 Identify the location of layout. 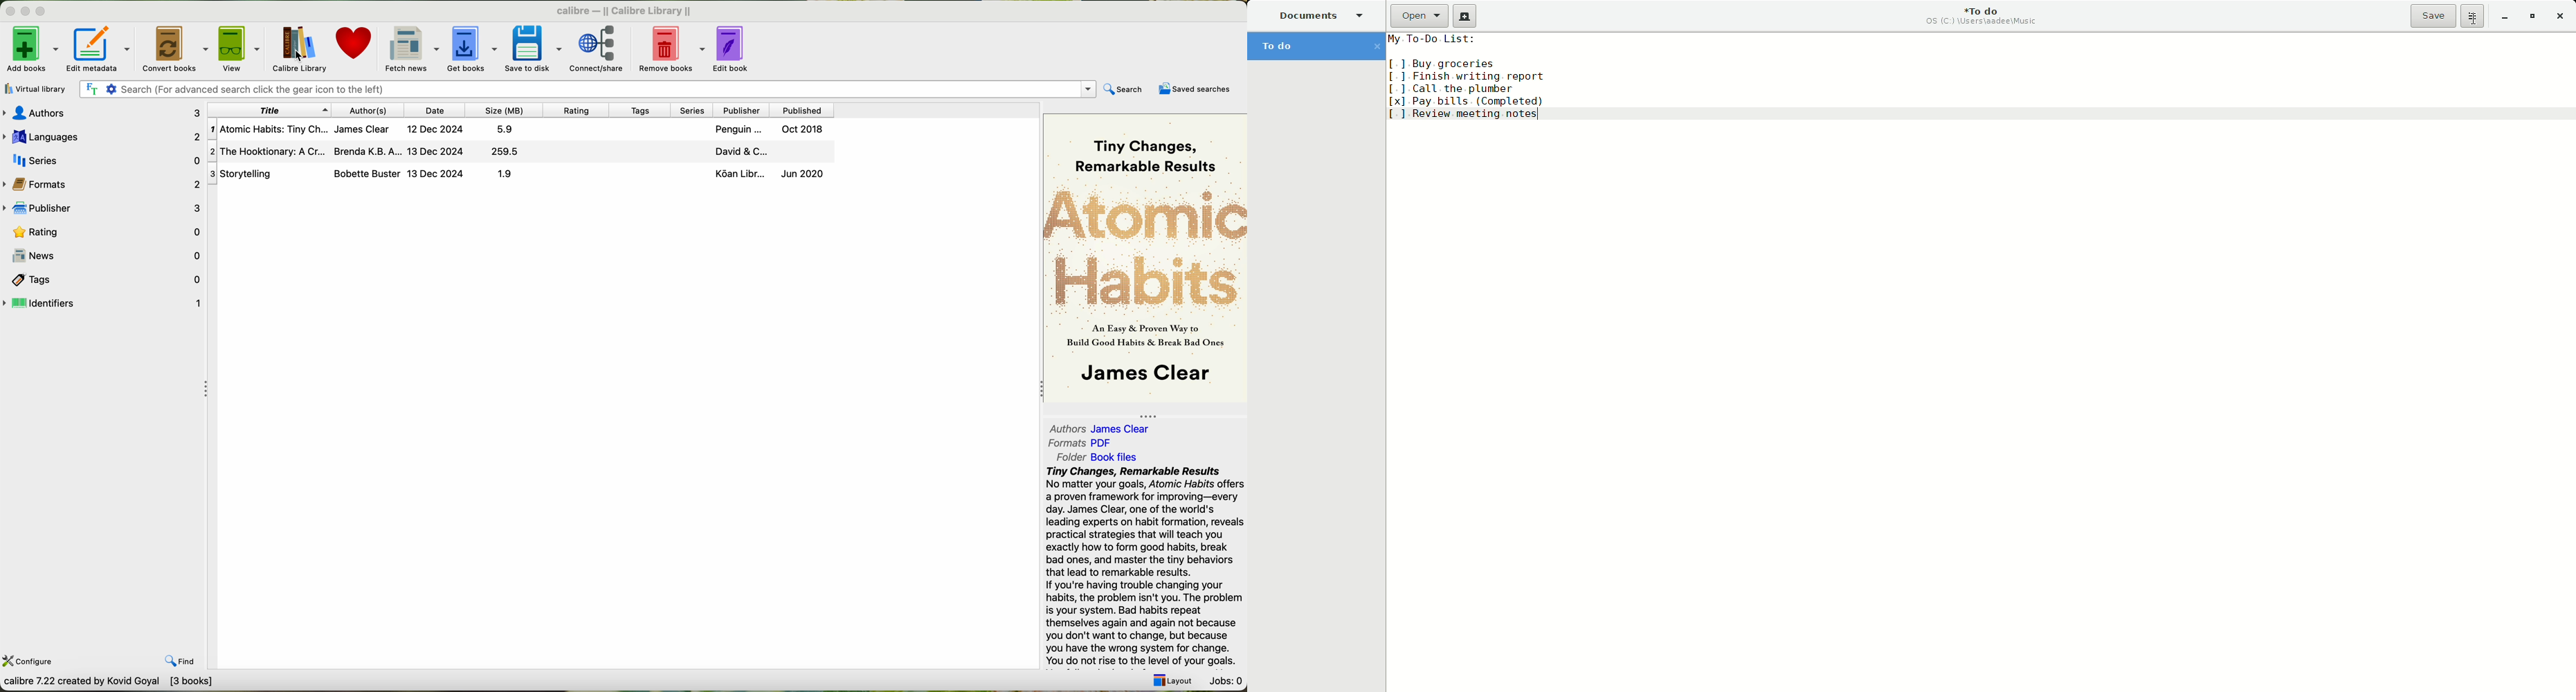
(1176, 682).